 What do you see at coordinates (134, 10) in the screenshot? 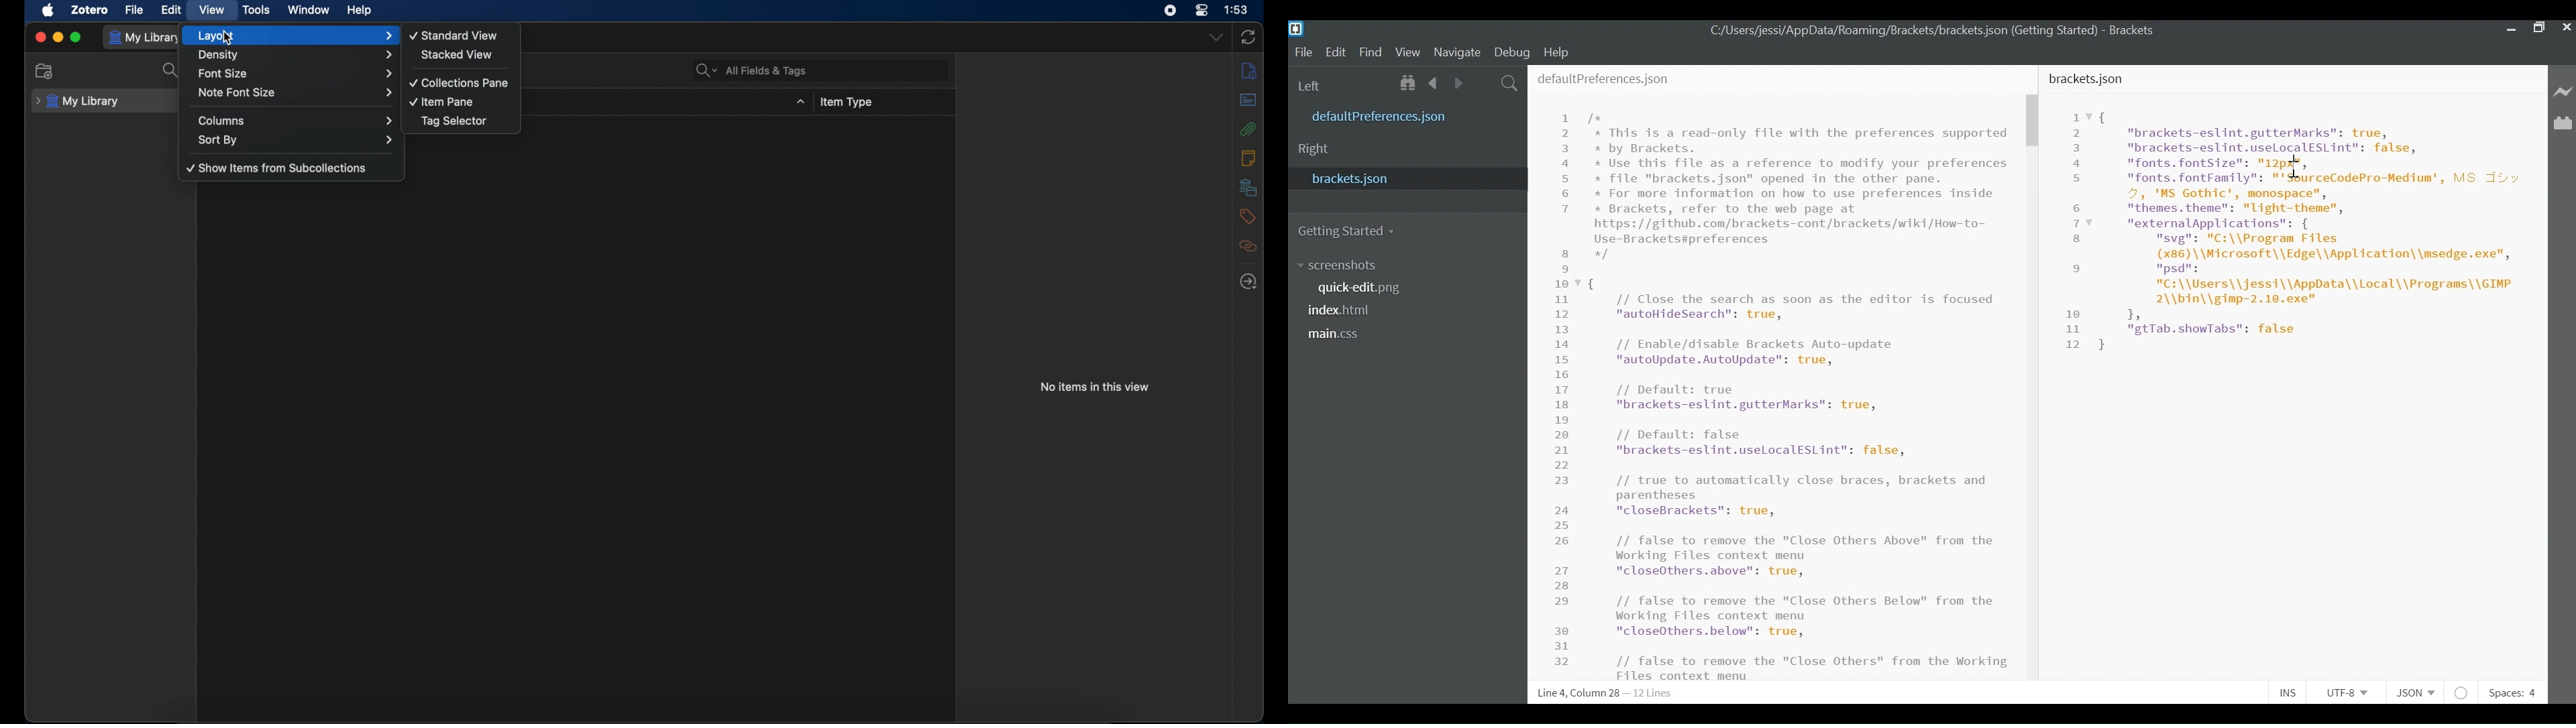
I see `file` at bounding box center [134, 10].